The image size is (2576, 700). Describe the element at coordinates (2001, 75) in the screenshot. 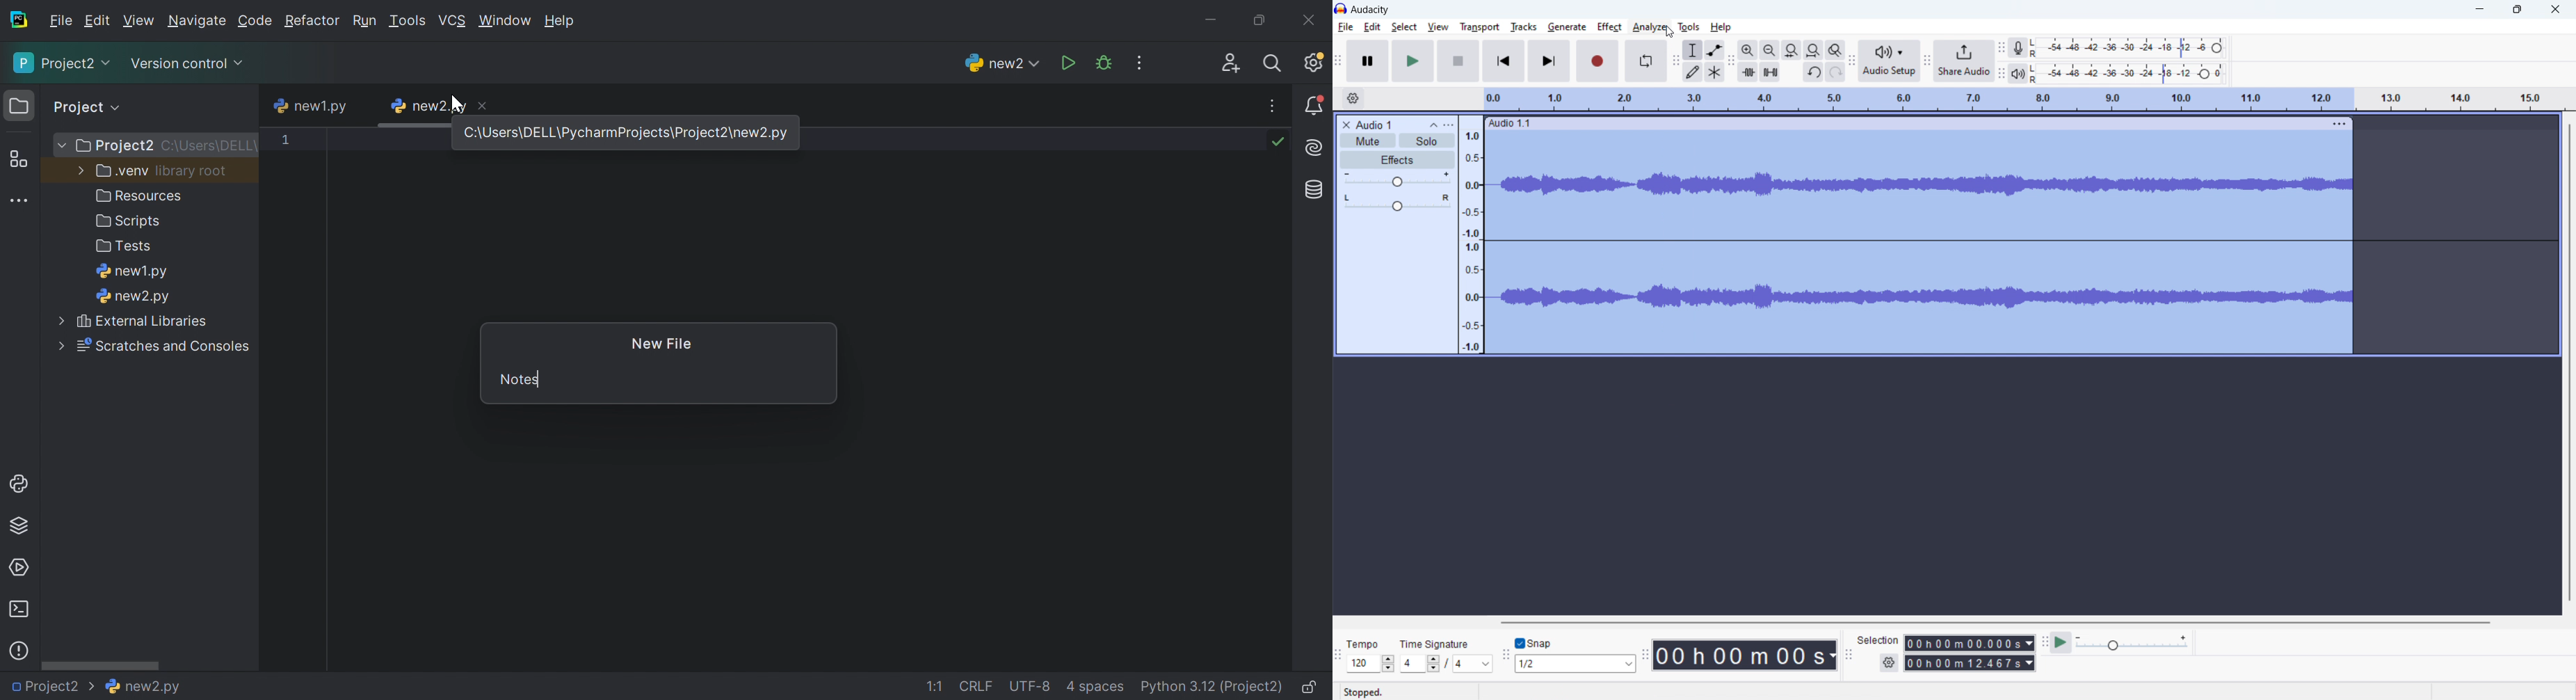

I see `playback meter toolbar` at that location.